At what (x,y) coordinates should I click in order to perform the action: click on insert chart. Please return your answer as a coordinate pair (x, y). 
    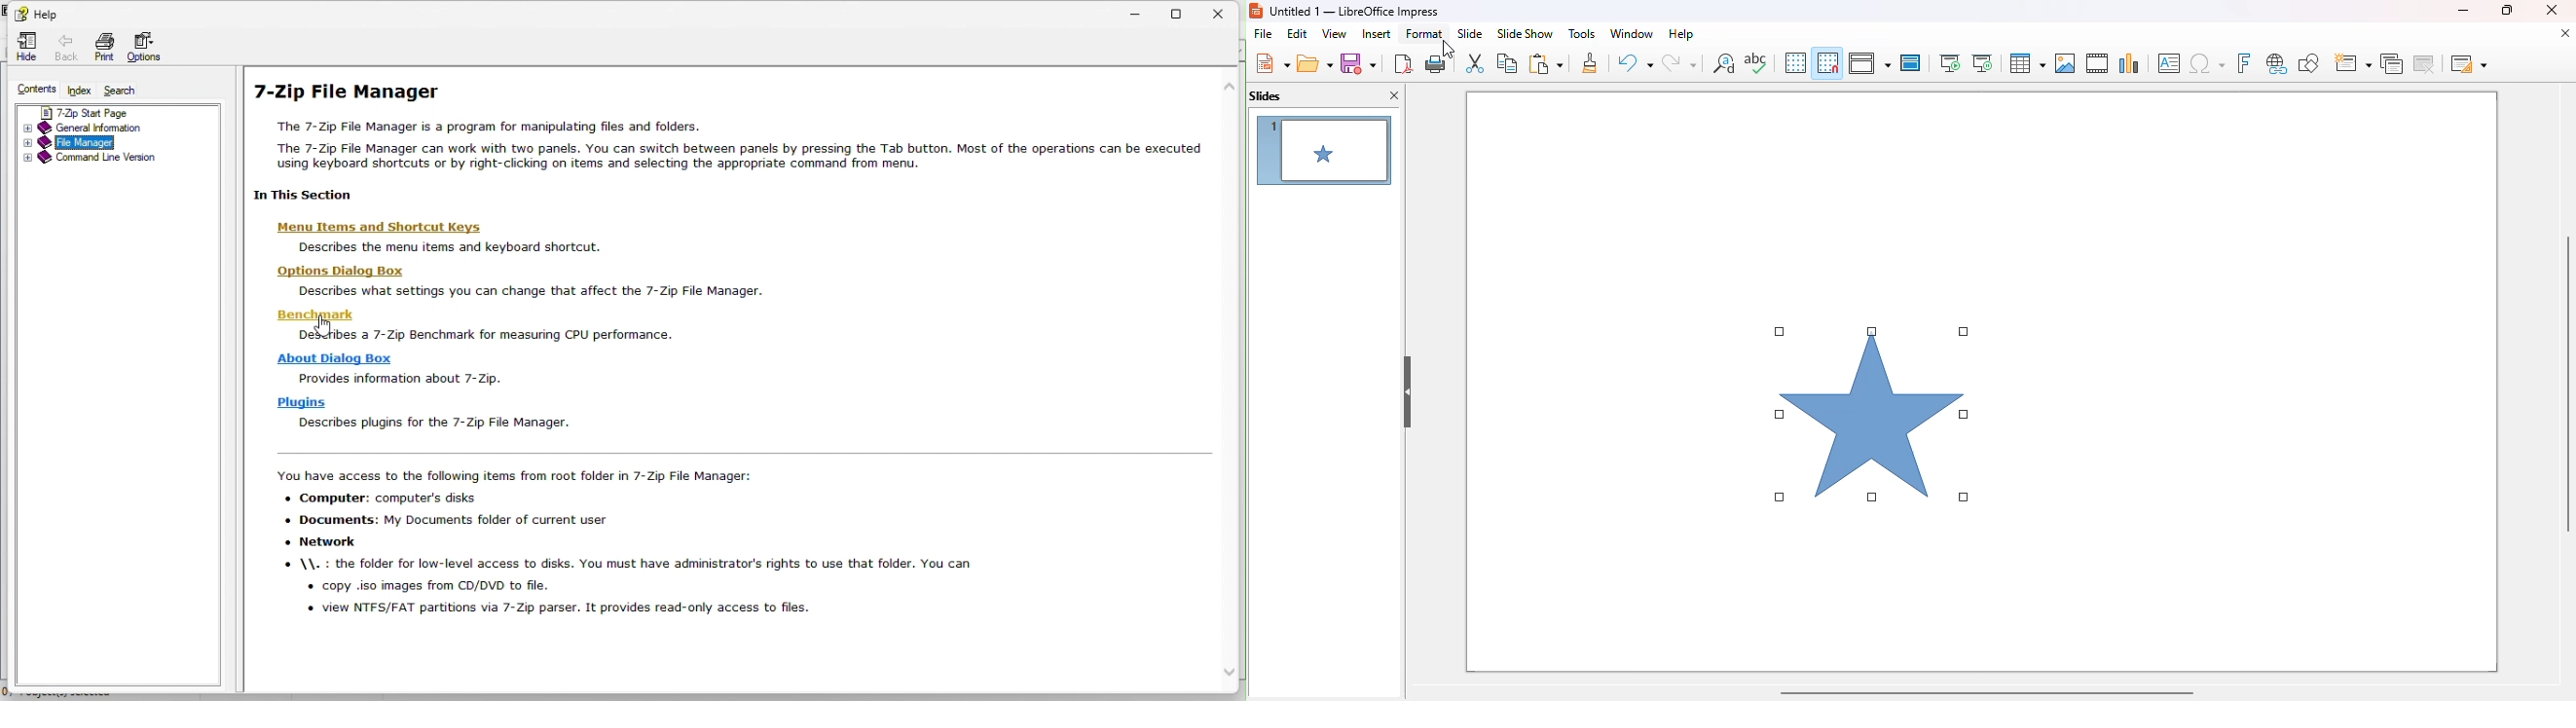
    Looking at the image, I should click on (2129, 62).